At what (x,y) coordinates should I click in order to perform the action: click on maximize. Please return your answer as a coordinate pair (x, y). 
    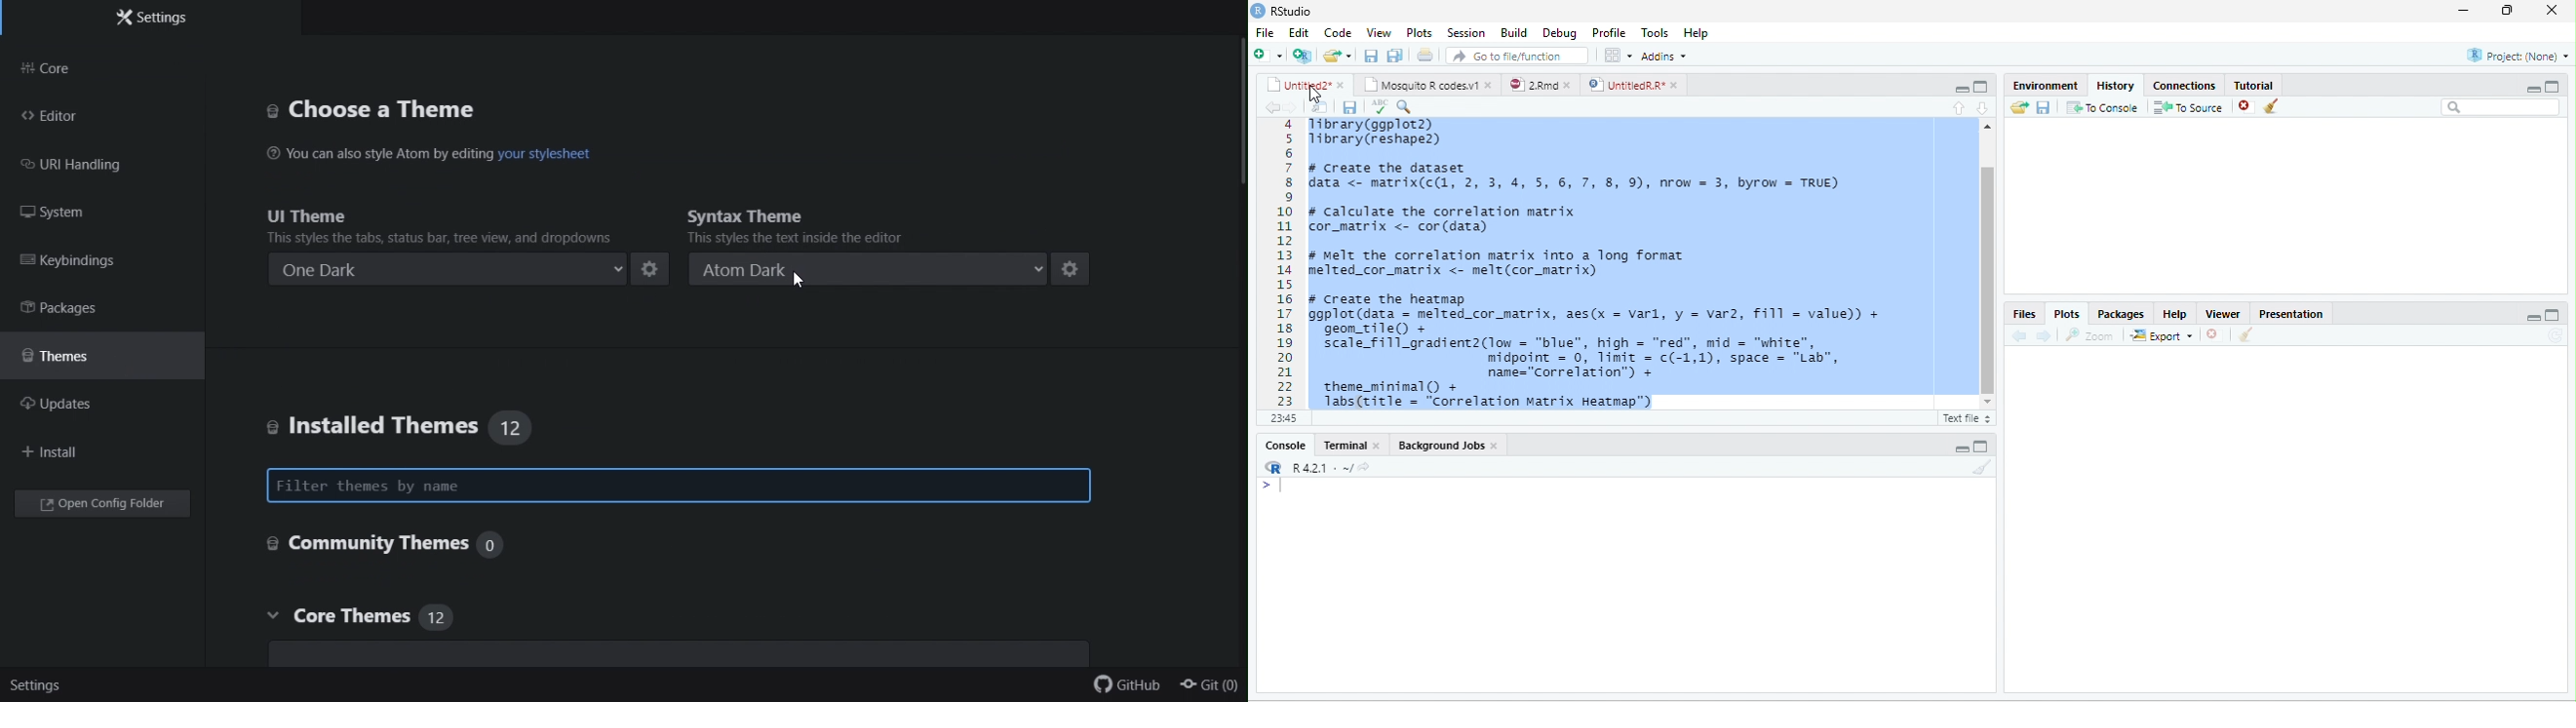
    Looking at the image, I should click on (1980, 87).